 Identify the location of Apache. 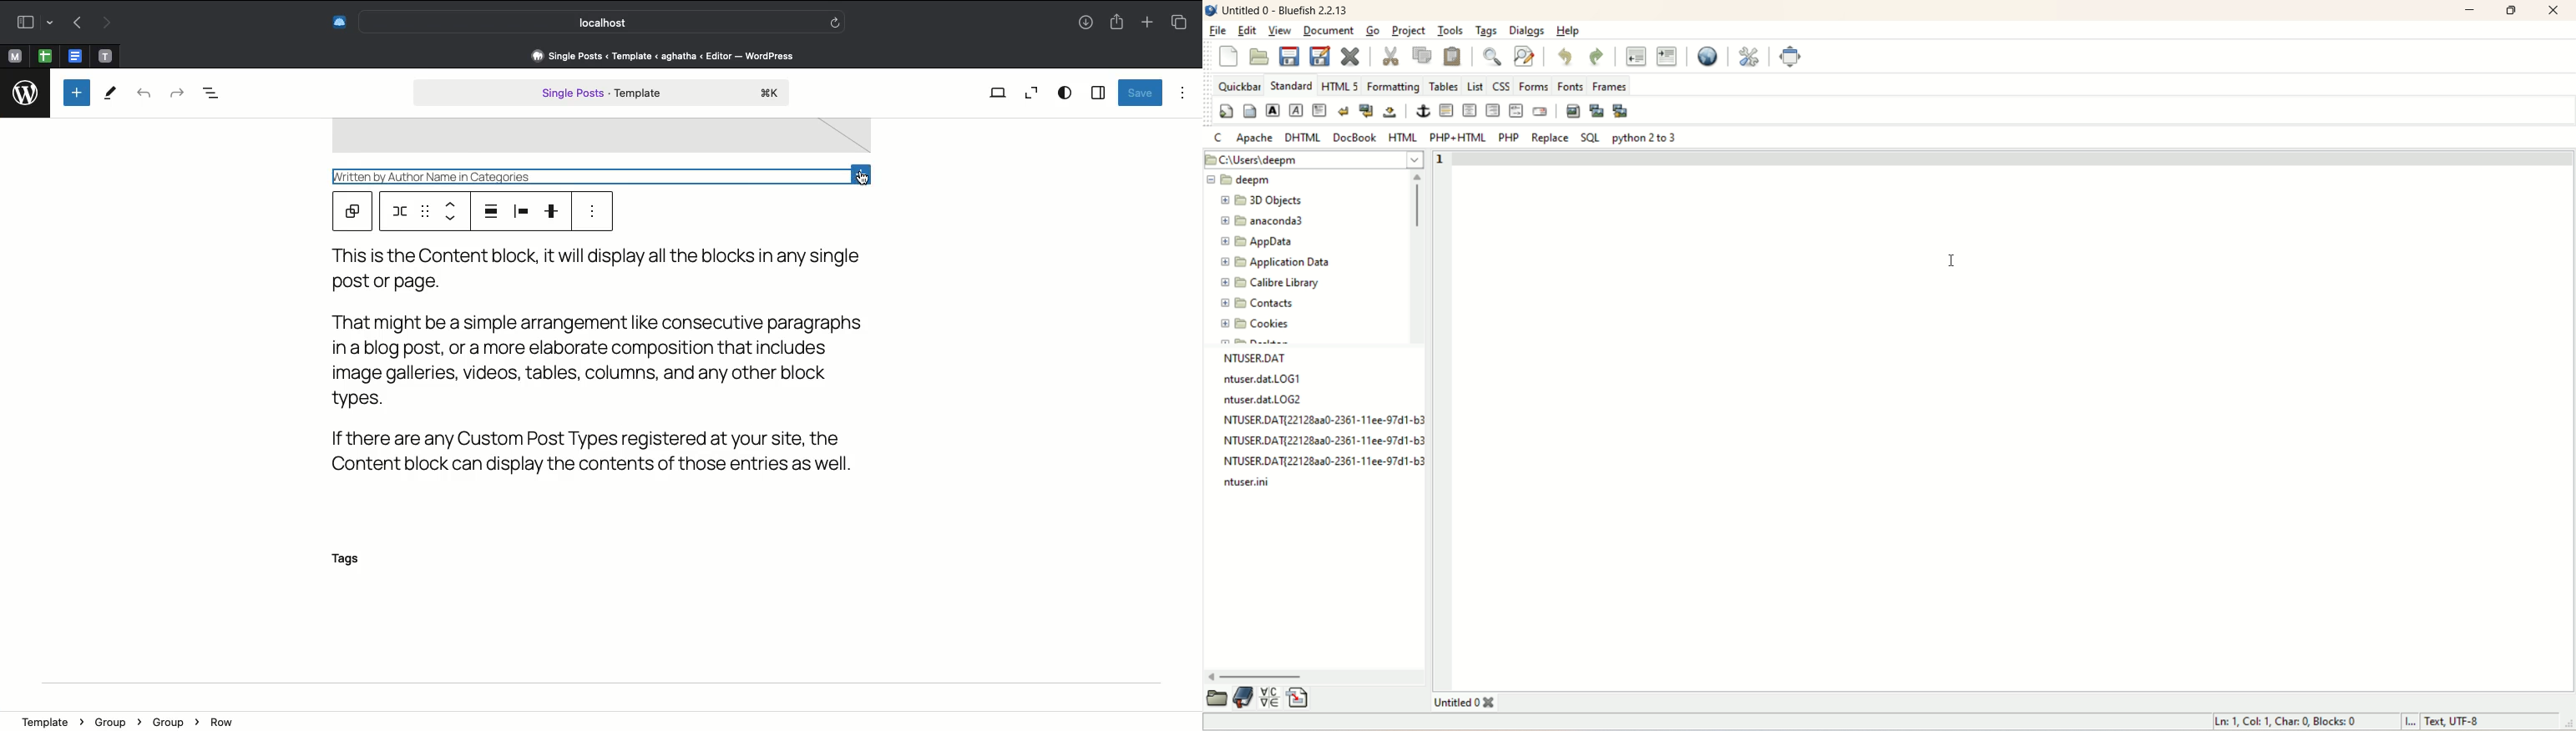
(1255, 138).